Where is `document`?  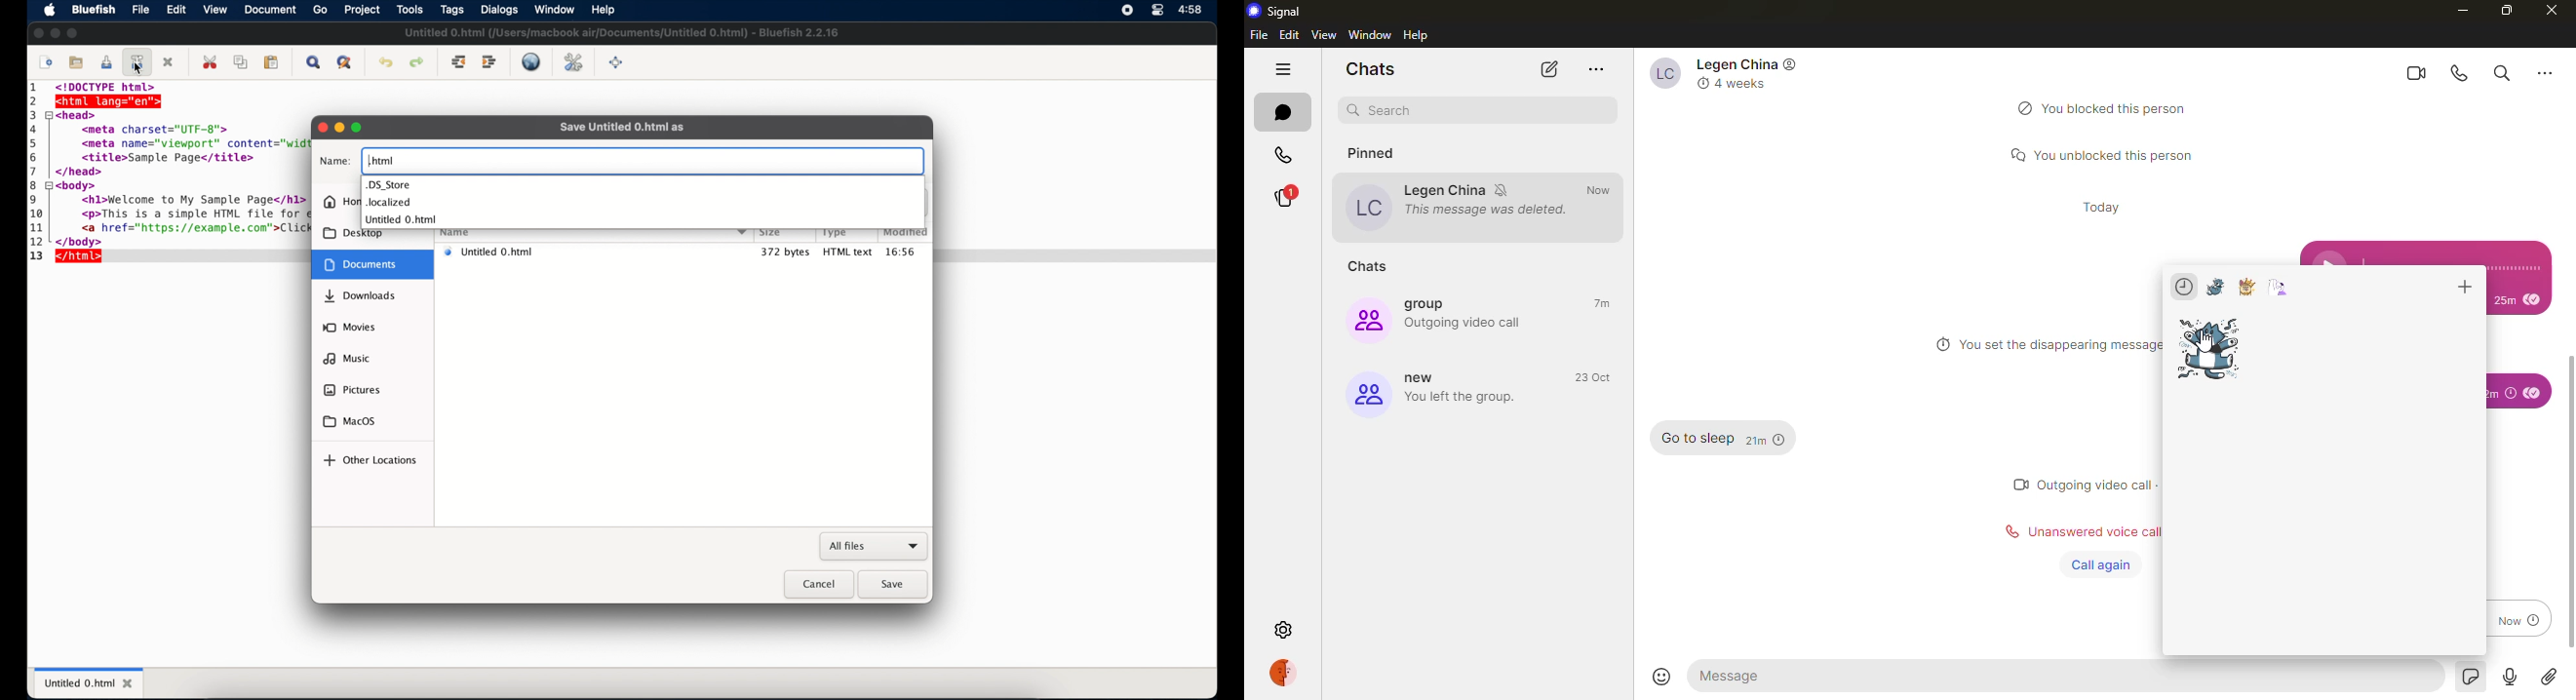
document is located at coordinates (371, 264).